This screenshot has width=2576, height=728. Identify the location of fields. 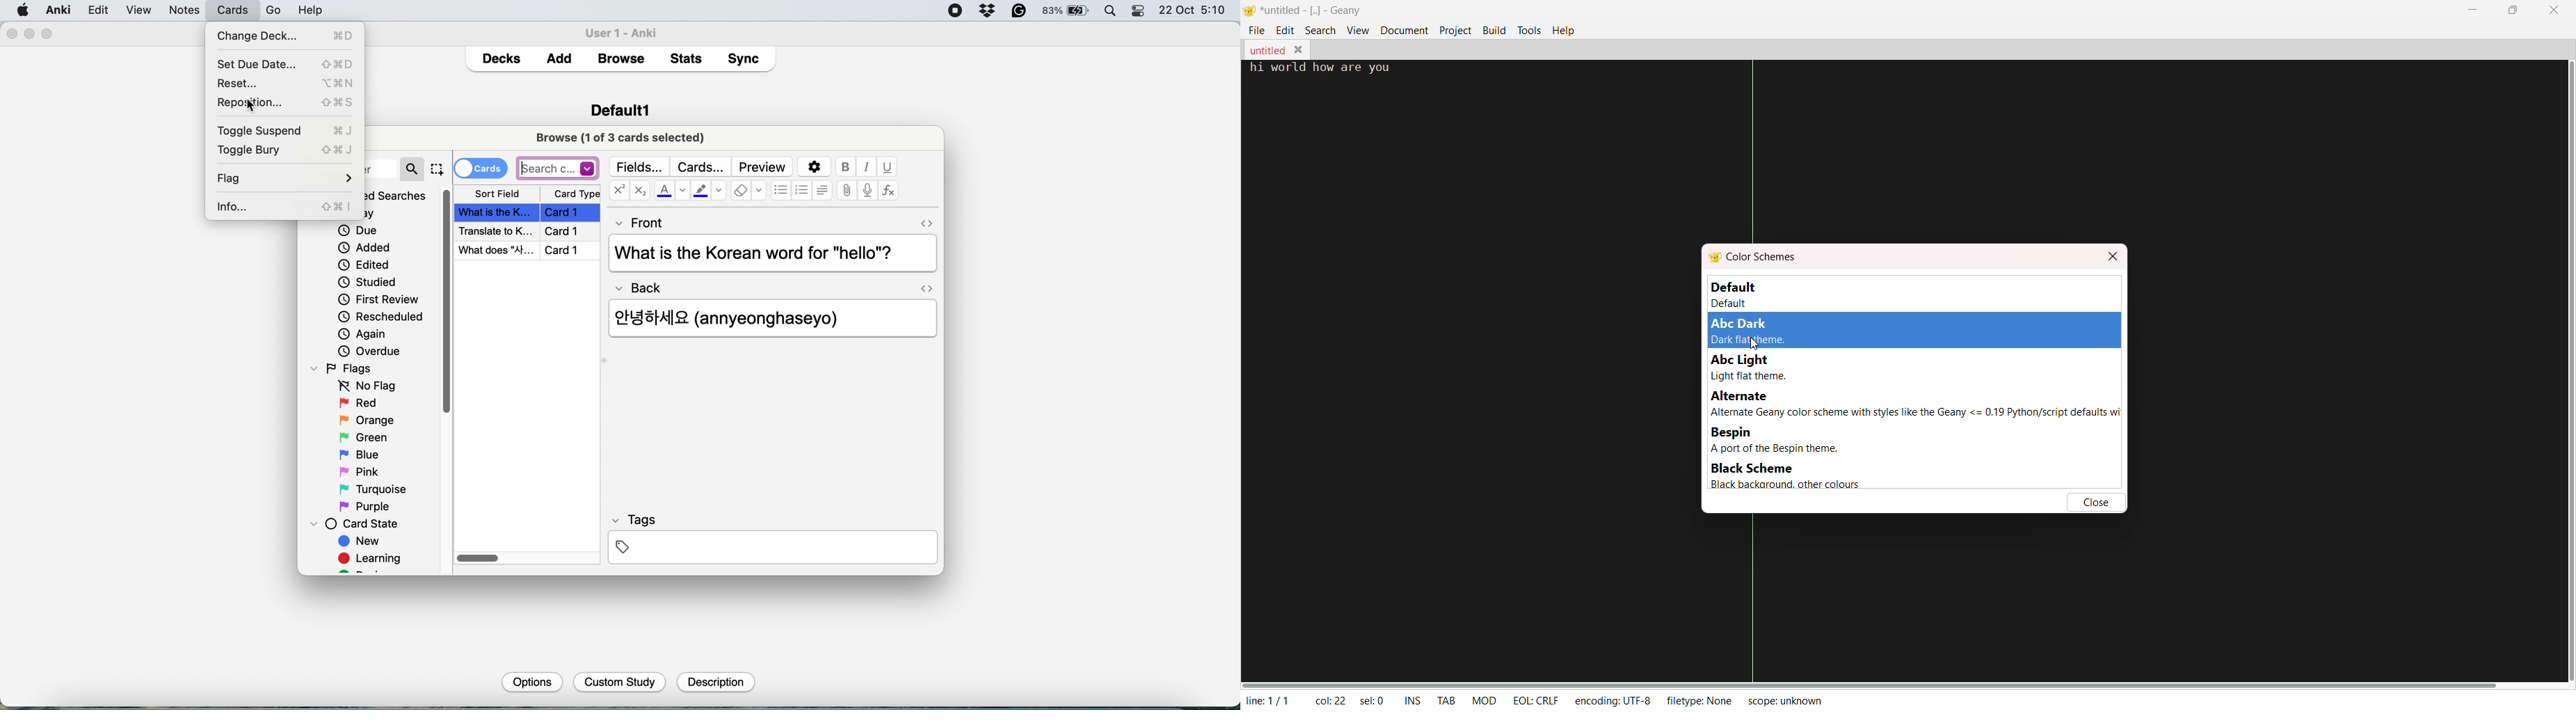
(641, 167).